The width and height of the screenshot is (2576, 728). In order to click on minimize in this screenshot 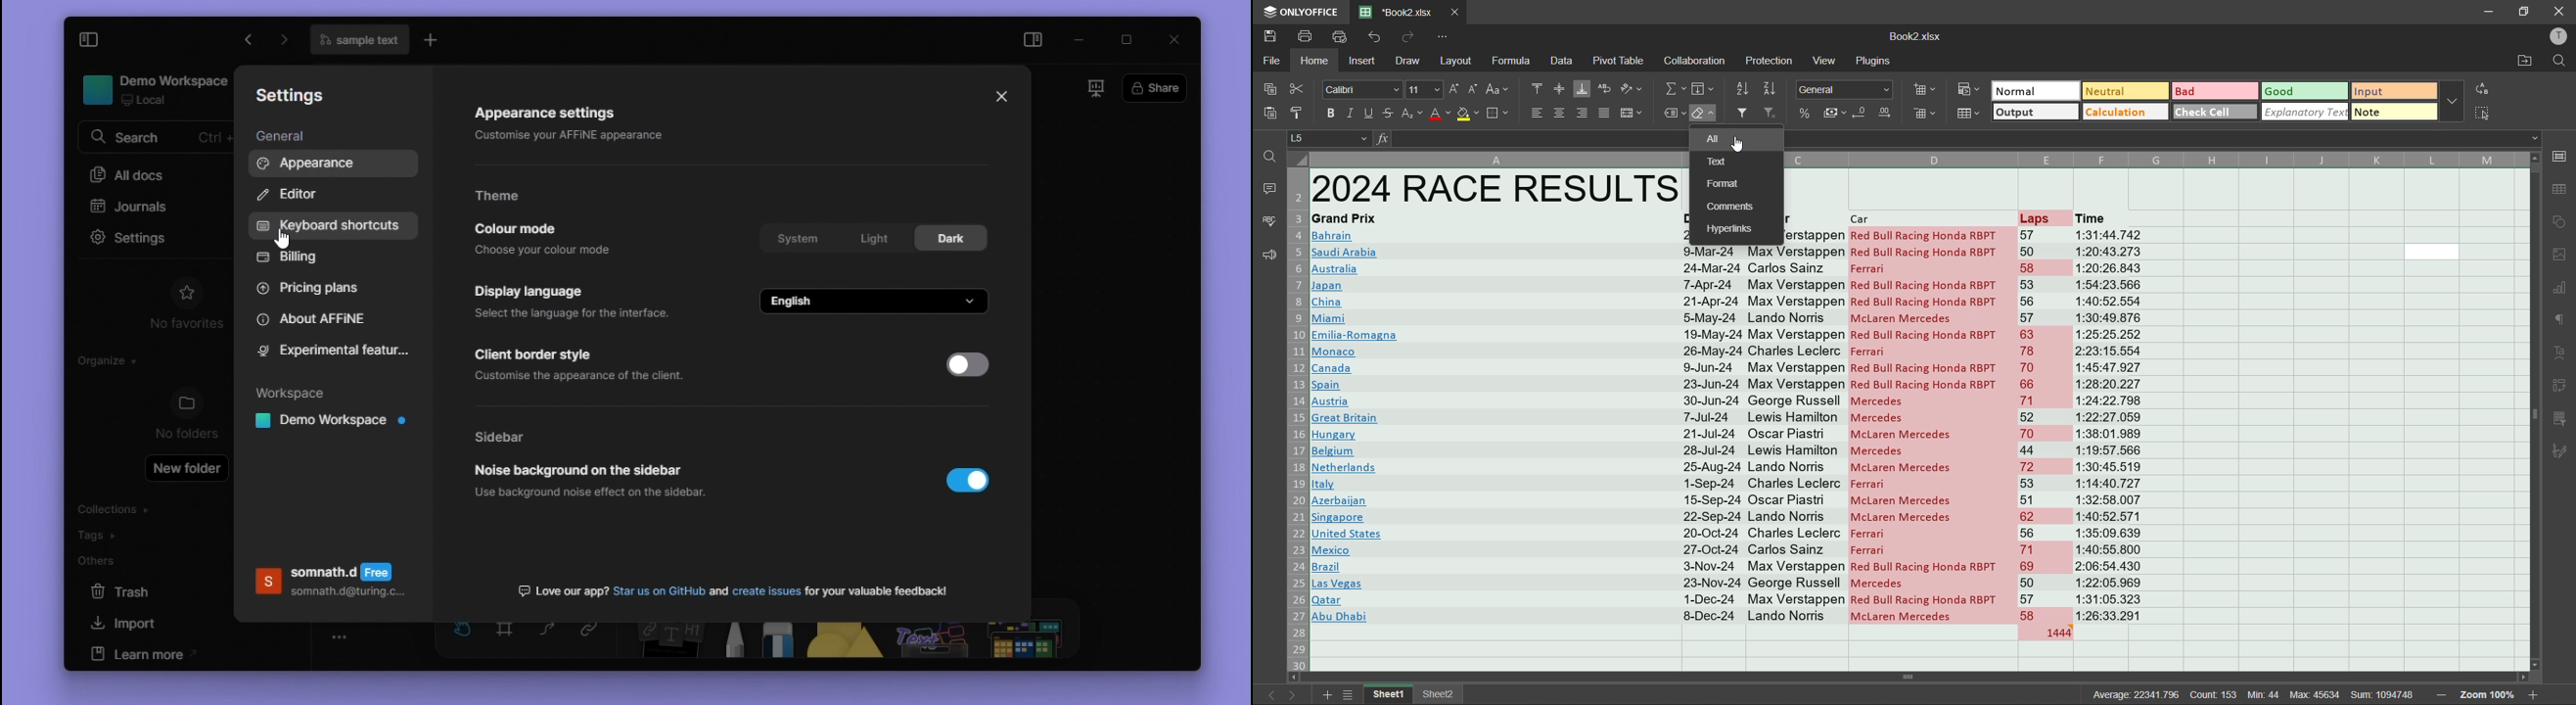, I will do `click(2490, 11)`.